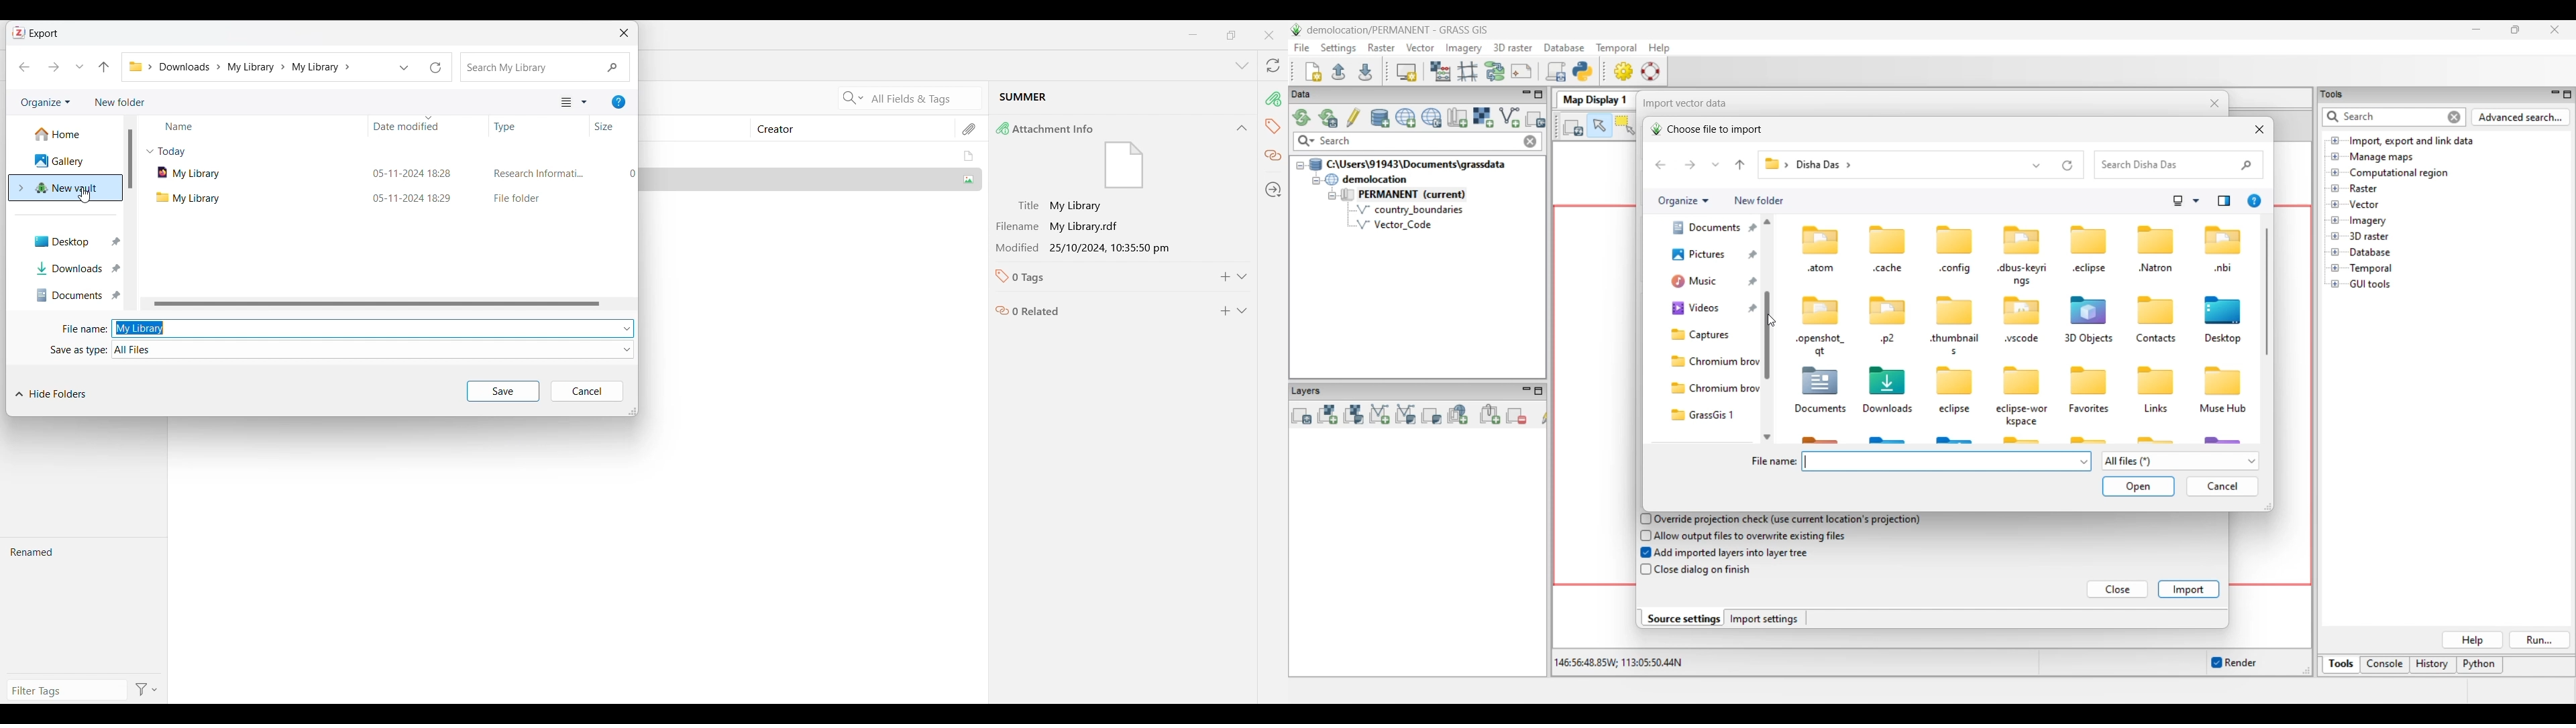 The image size is (2576, 728). I want to click on Change dimension of window, so click(633, 412).